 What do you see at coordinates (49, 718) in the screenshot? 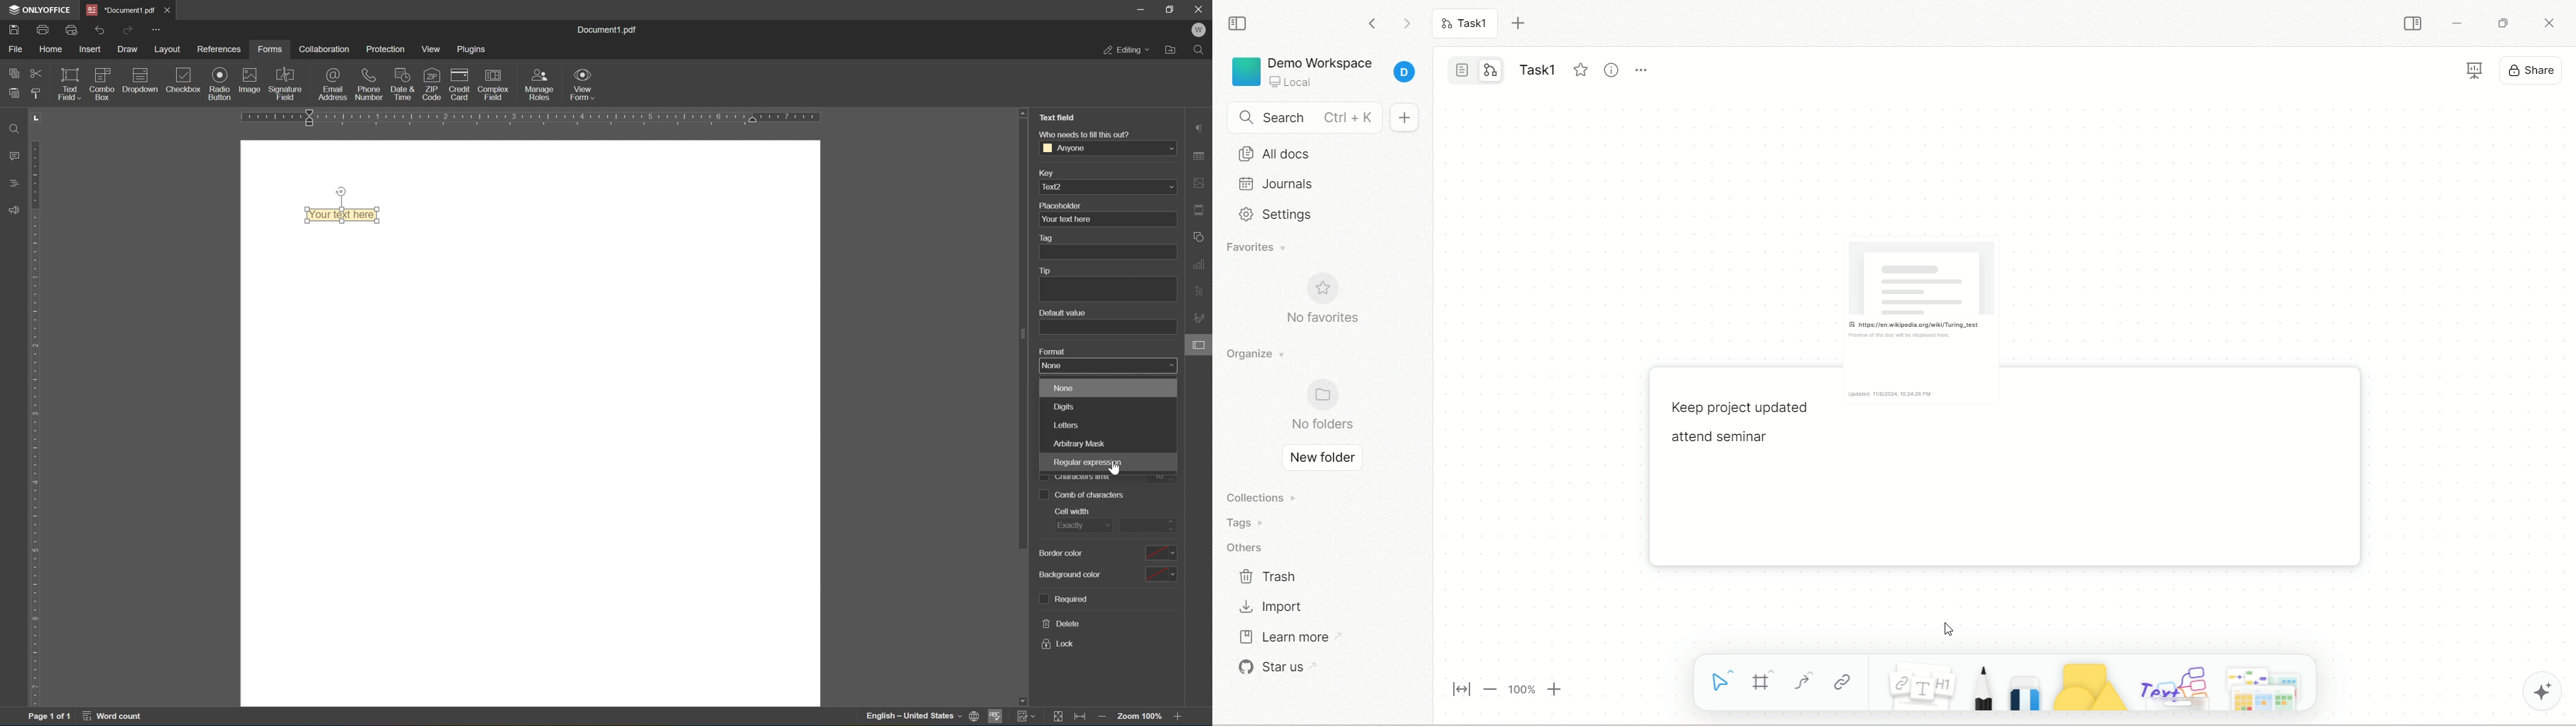
I see `page 1 of 1` at bounding box center [49, 718].